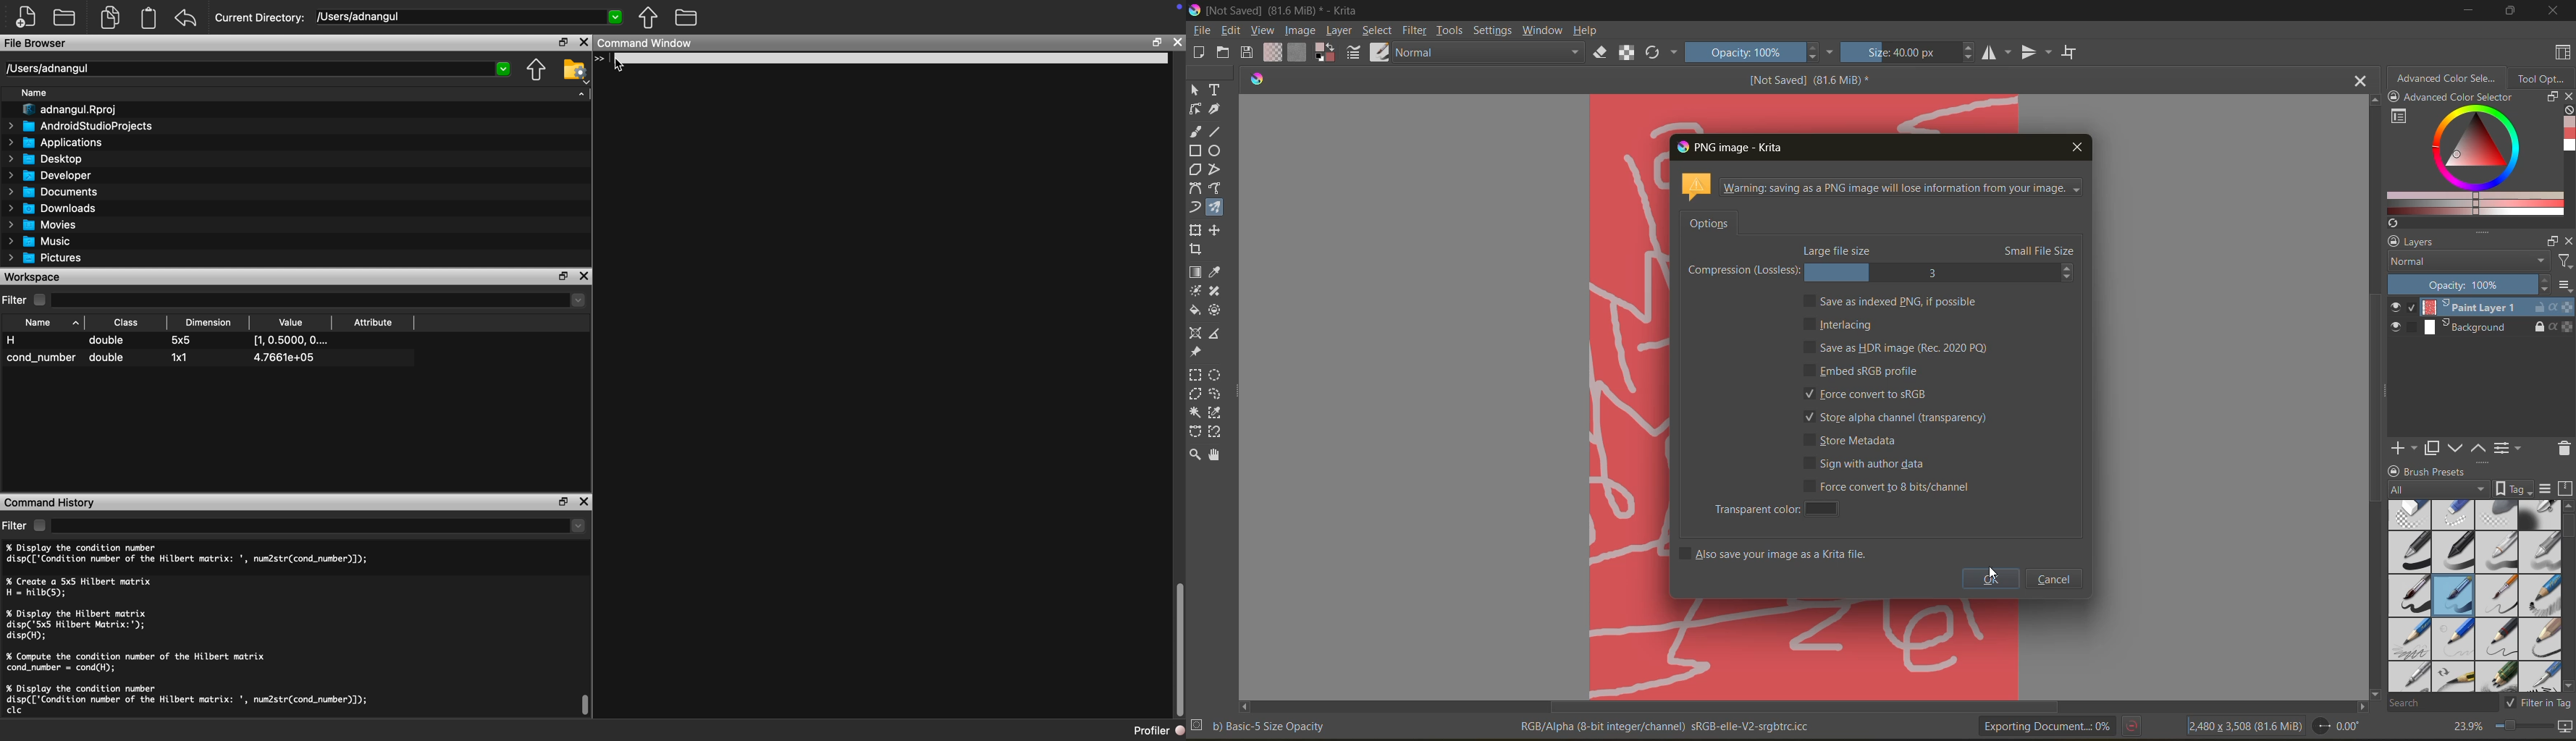 The width and height of the screenshot is (2576, 756). What do you see at coordinates (1215, 394) in the screenshot?
I see `tool` at bounding box center [1215, 394].